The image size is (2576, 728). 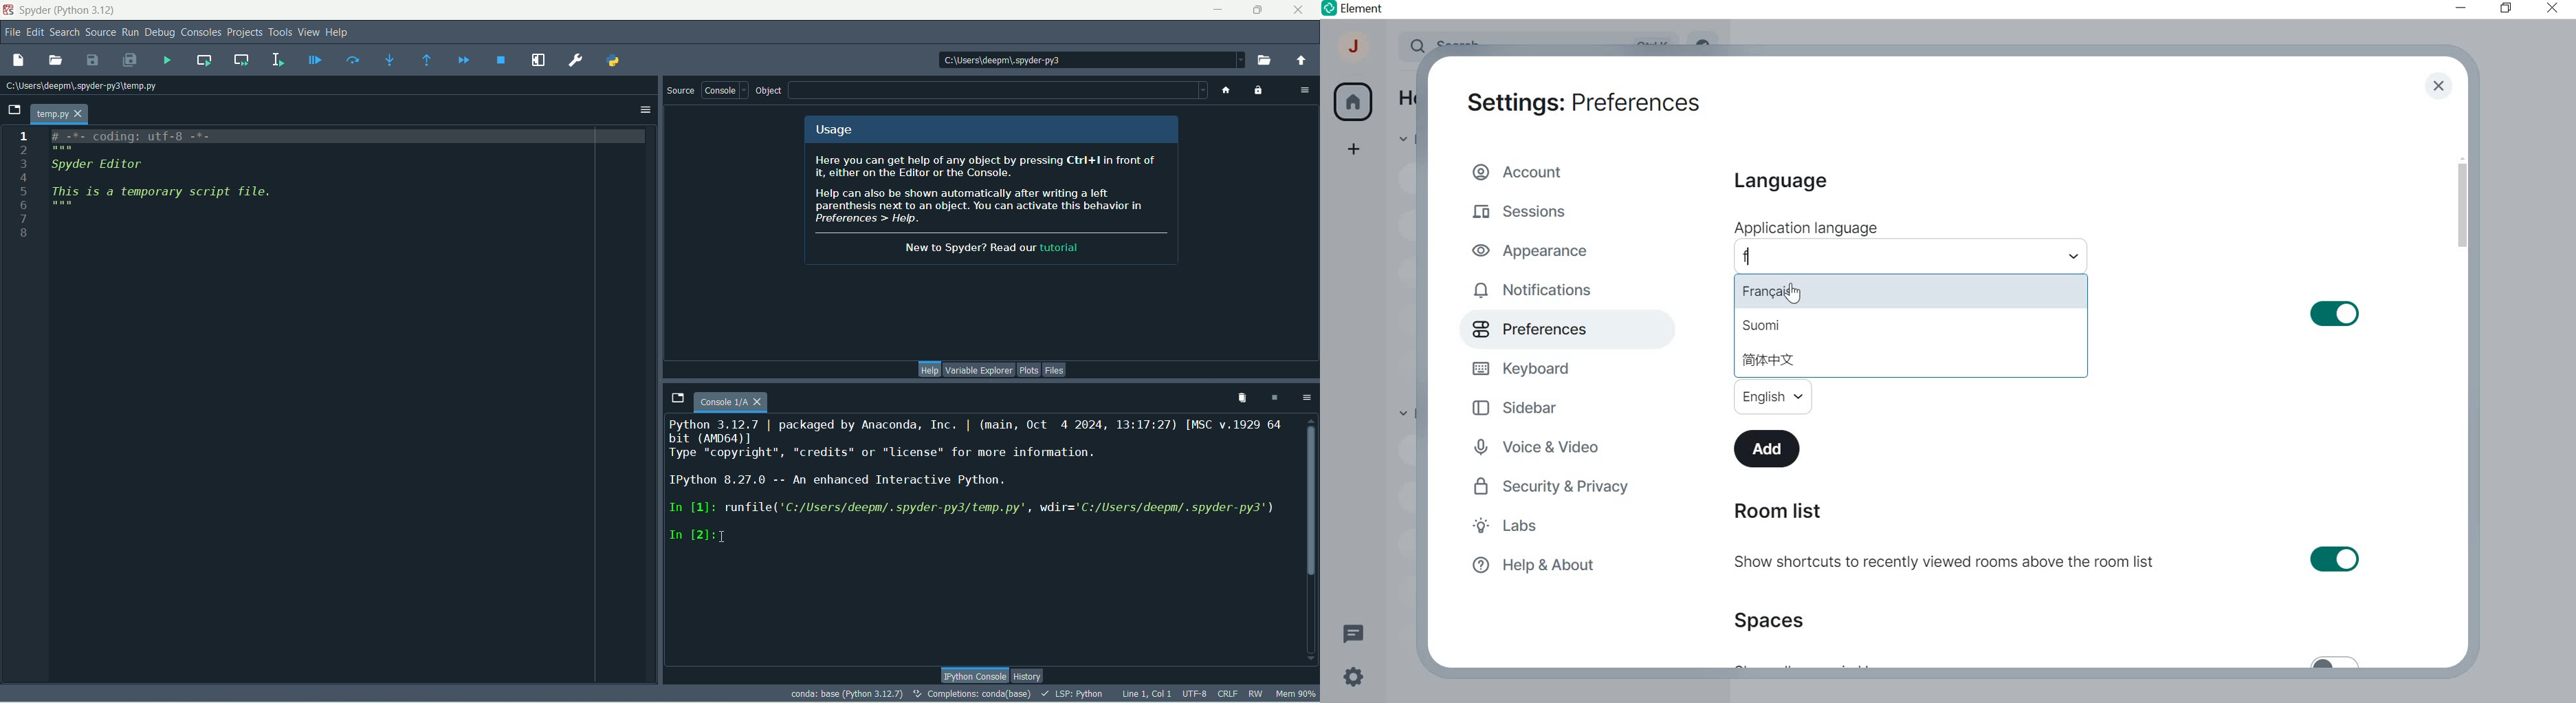 I want to click on remove, so click(x=1239, y=397).